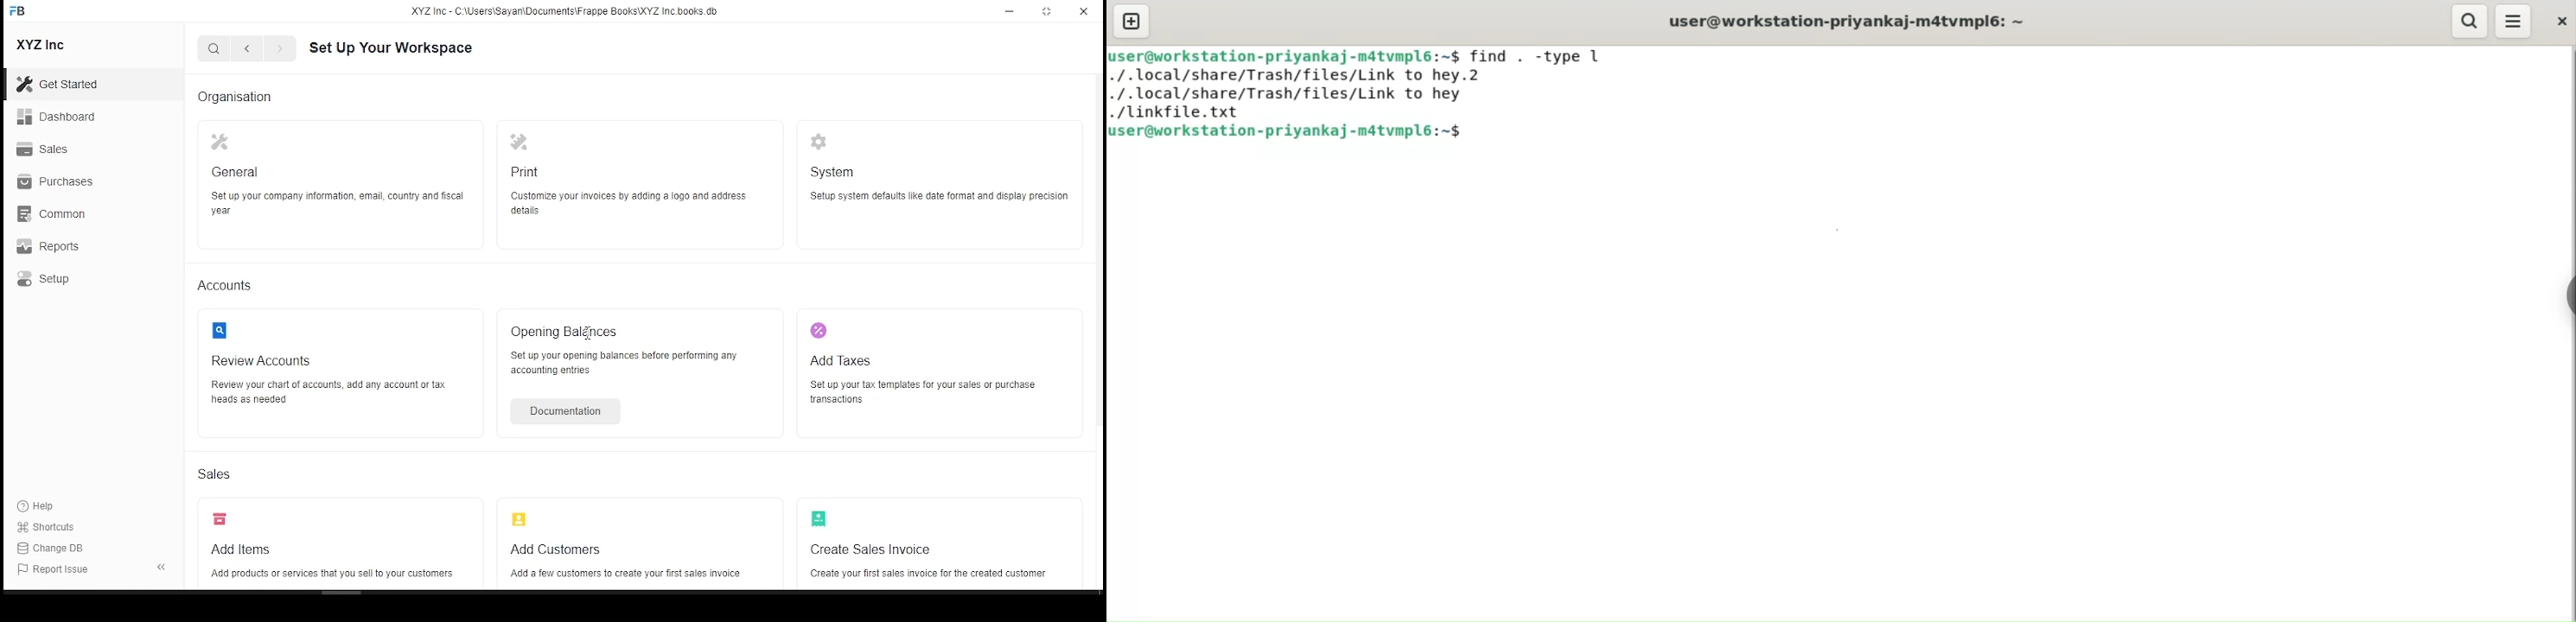  I want to click on Get Started, so click(63, 84).